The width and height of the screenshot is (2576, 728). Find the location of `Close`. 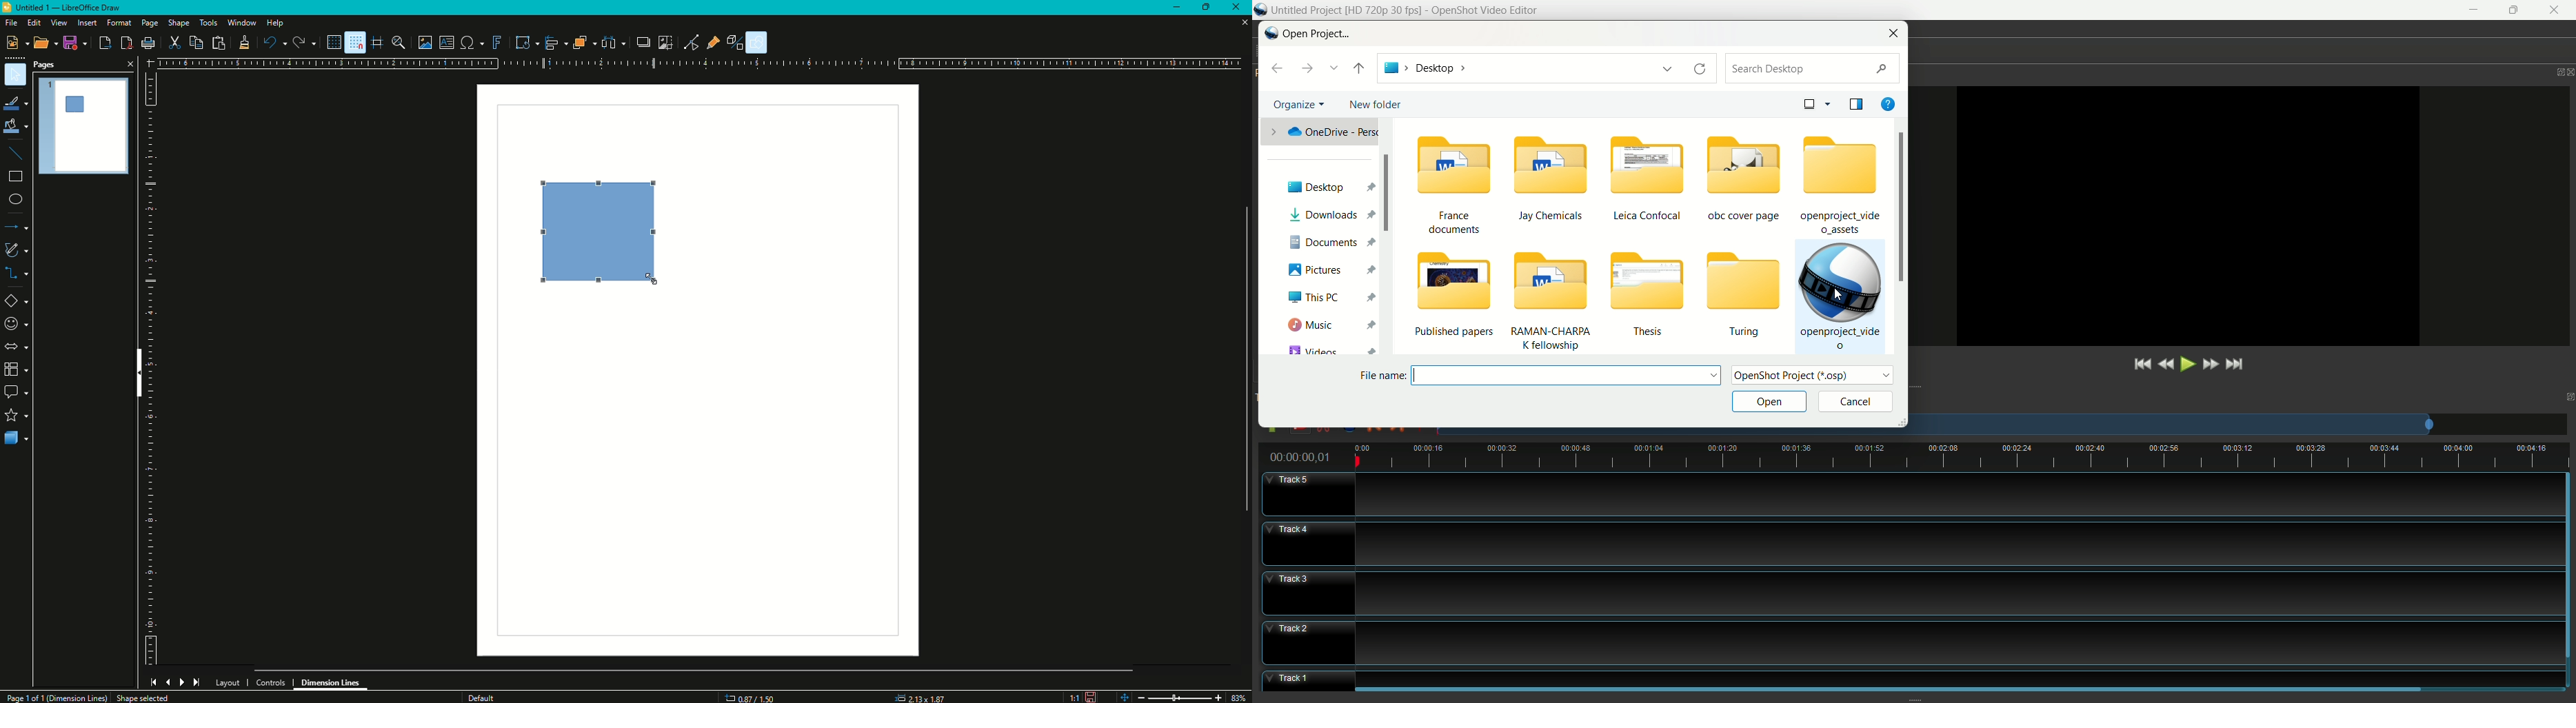

Close is located at coordinates (129, 63).